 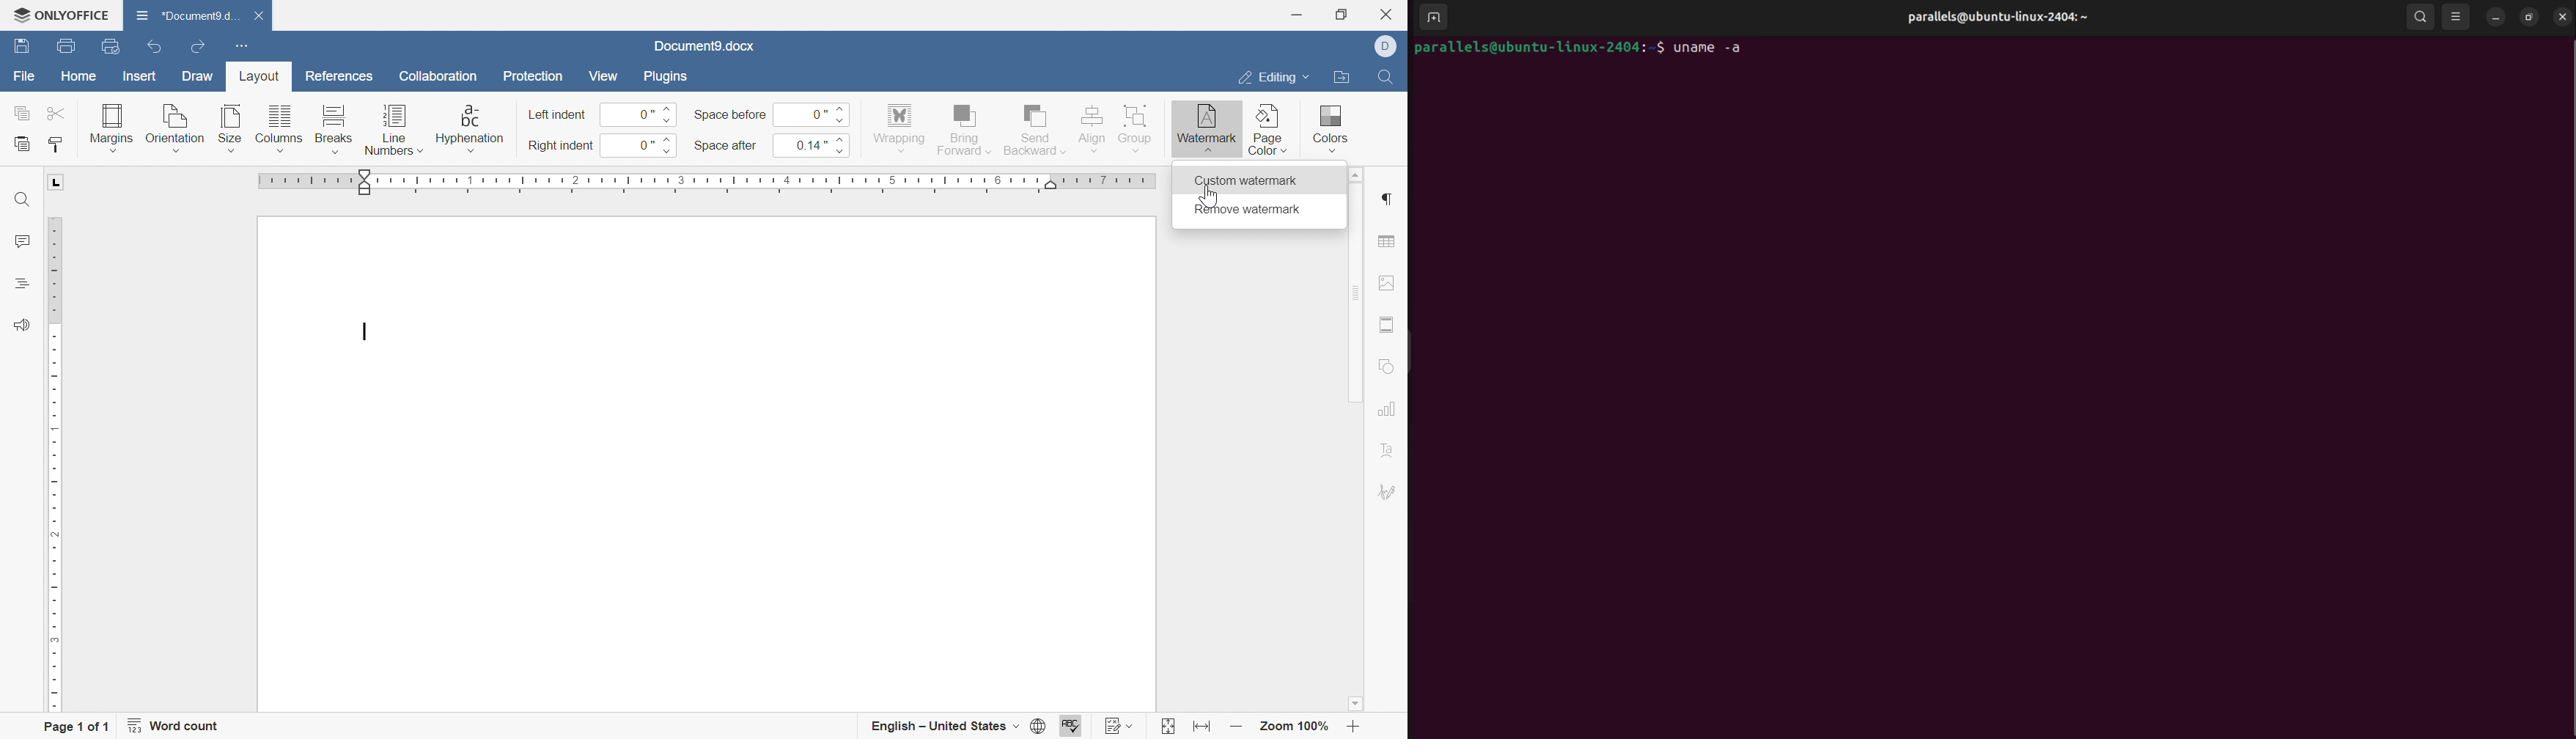 What do you see at coordinates (709, 184) in the screenshot?
I see `ruler` at bounding box center [709, 184].